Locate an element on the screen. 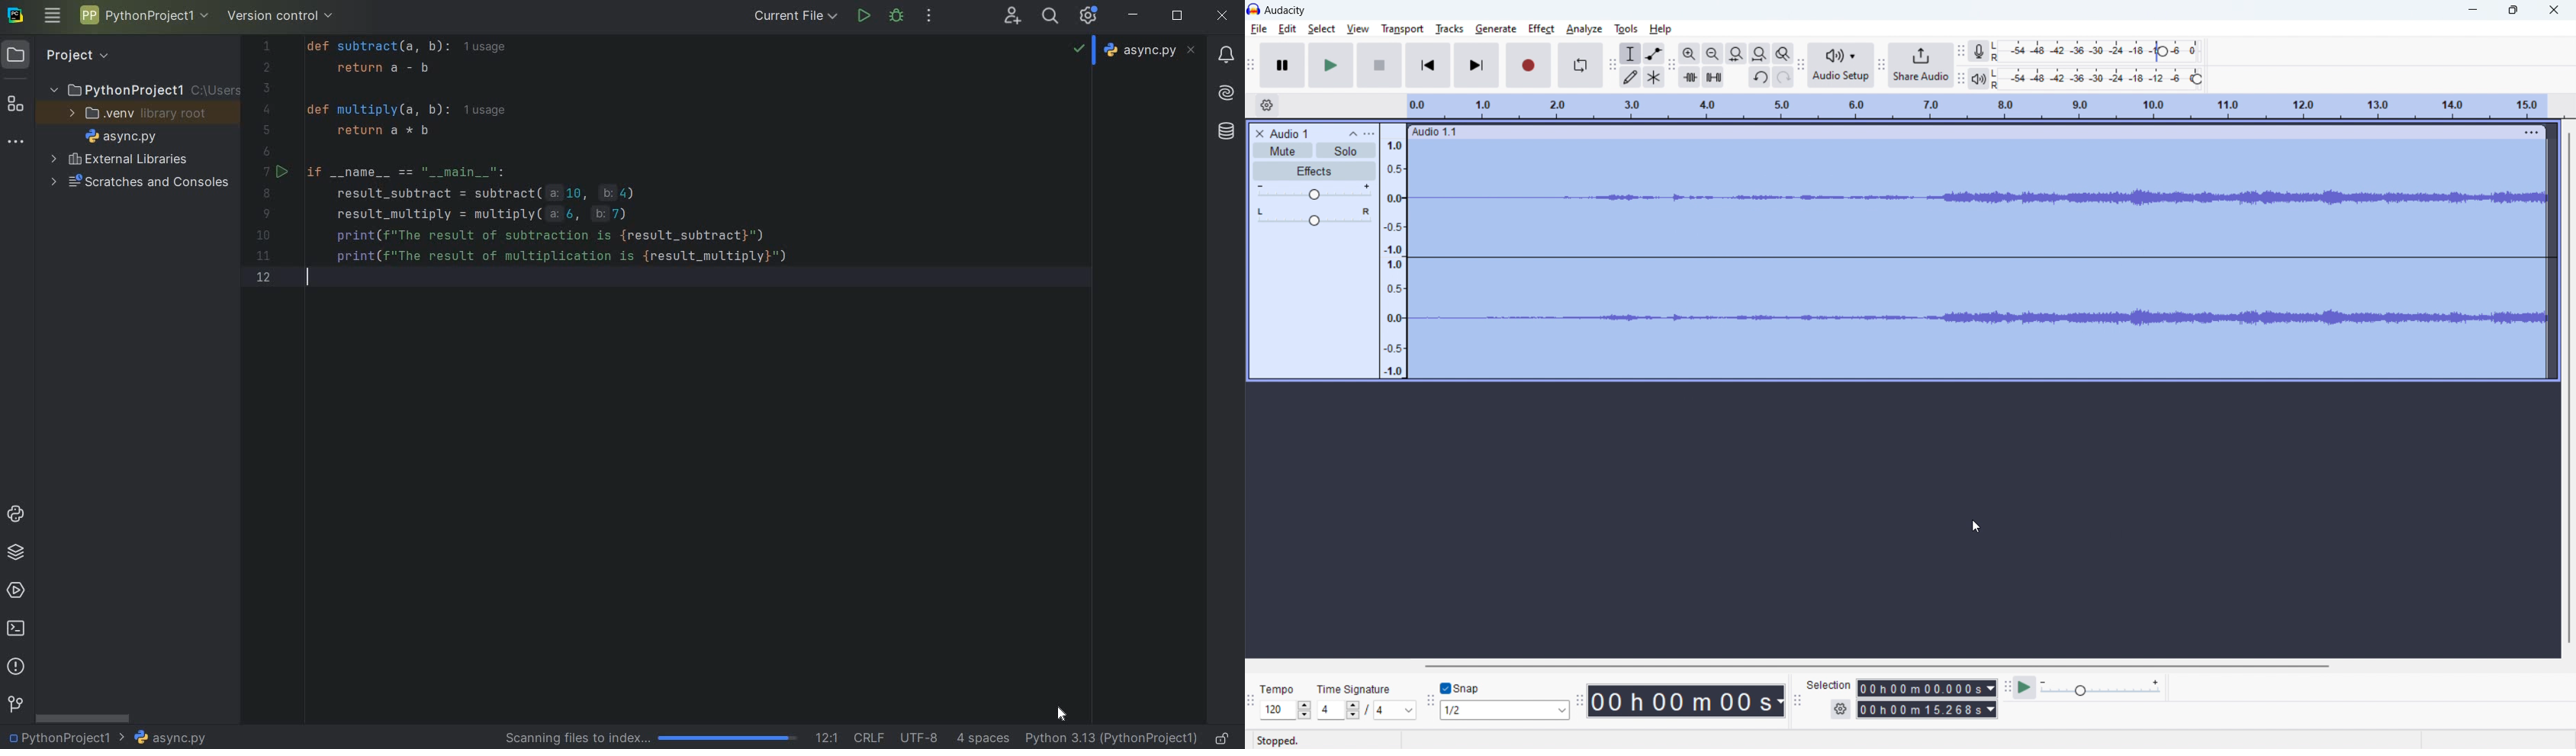 The width and height of the screenshot is (2576, 756). time stamp is located at coordinates (1686, 702).